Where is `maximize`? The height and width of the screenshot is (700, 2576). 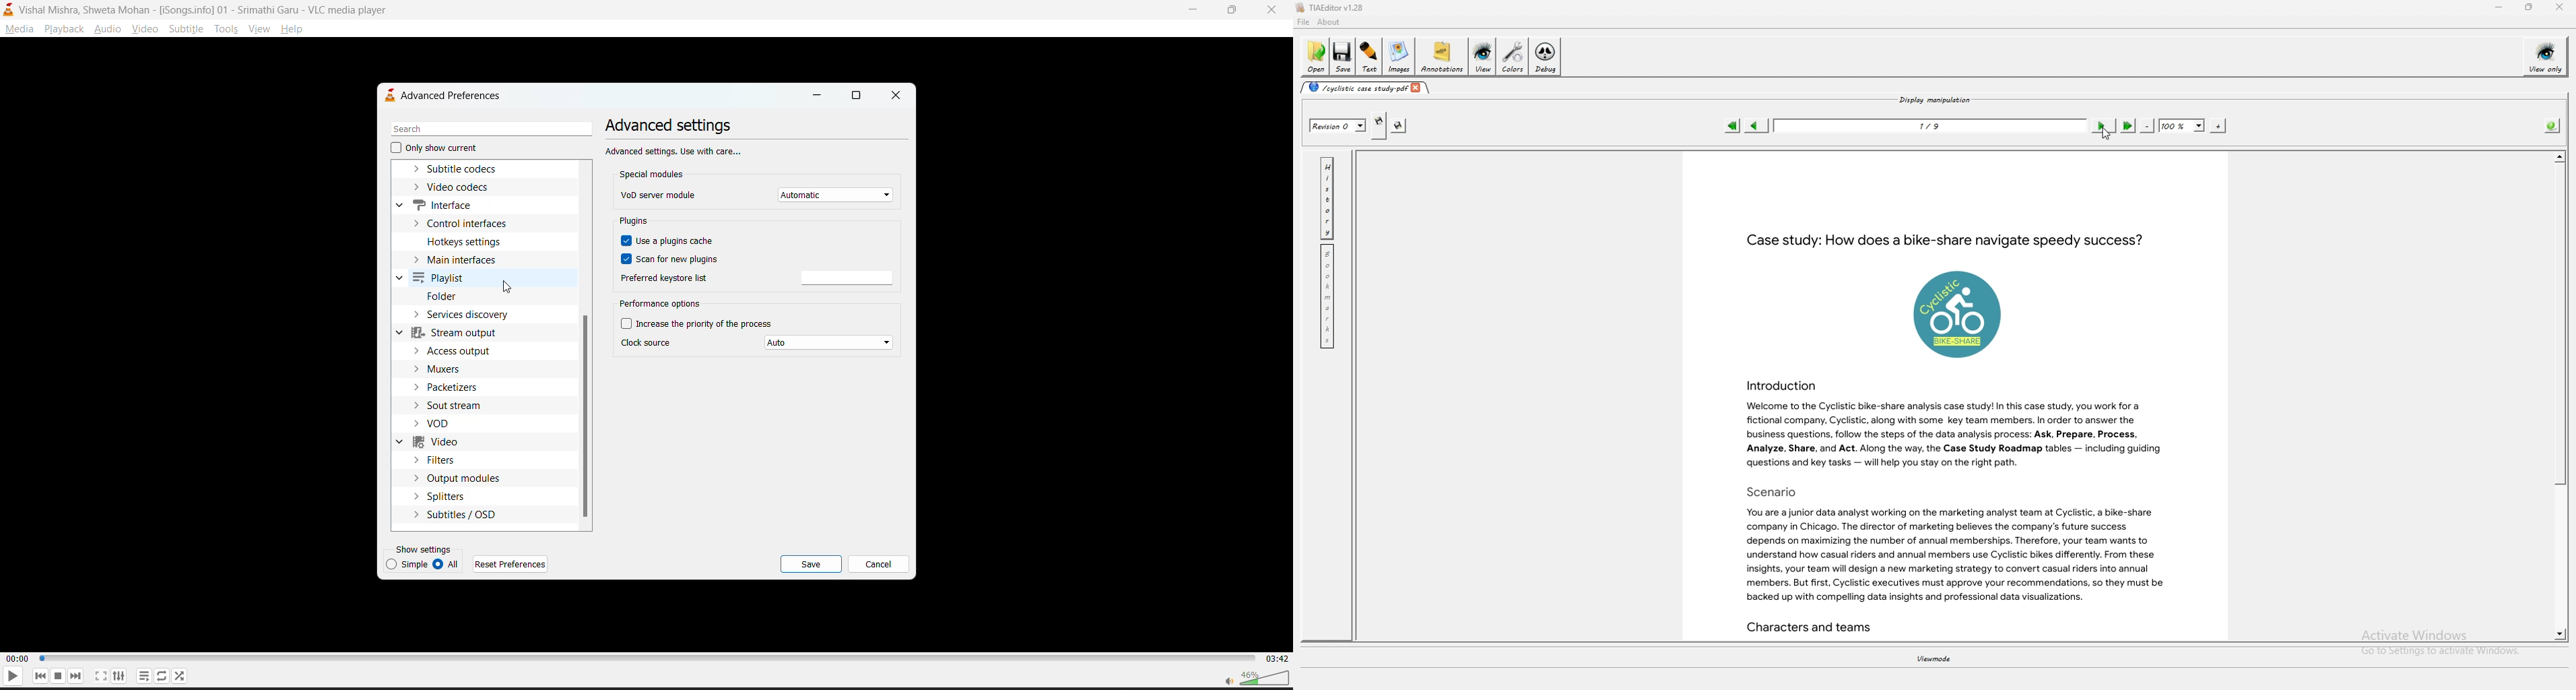 maximize is located at coordinates (1235, 10).